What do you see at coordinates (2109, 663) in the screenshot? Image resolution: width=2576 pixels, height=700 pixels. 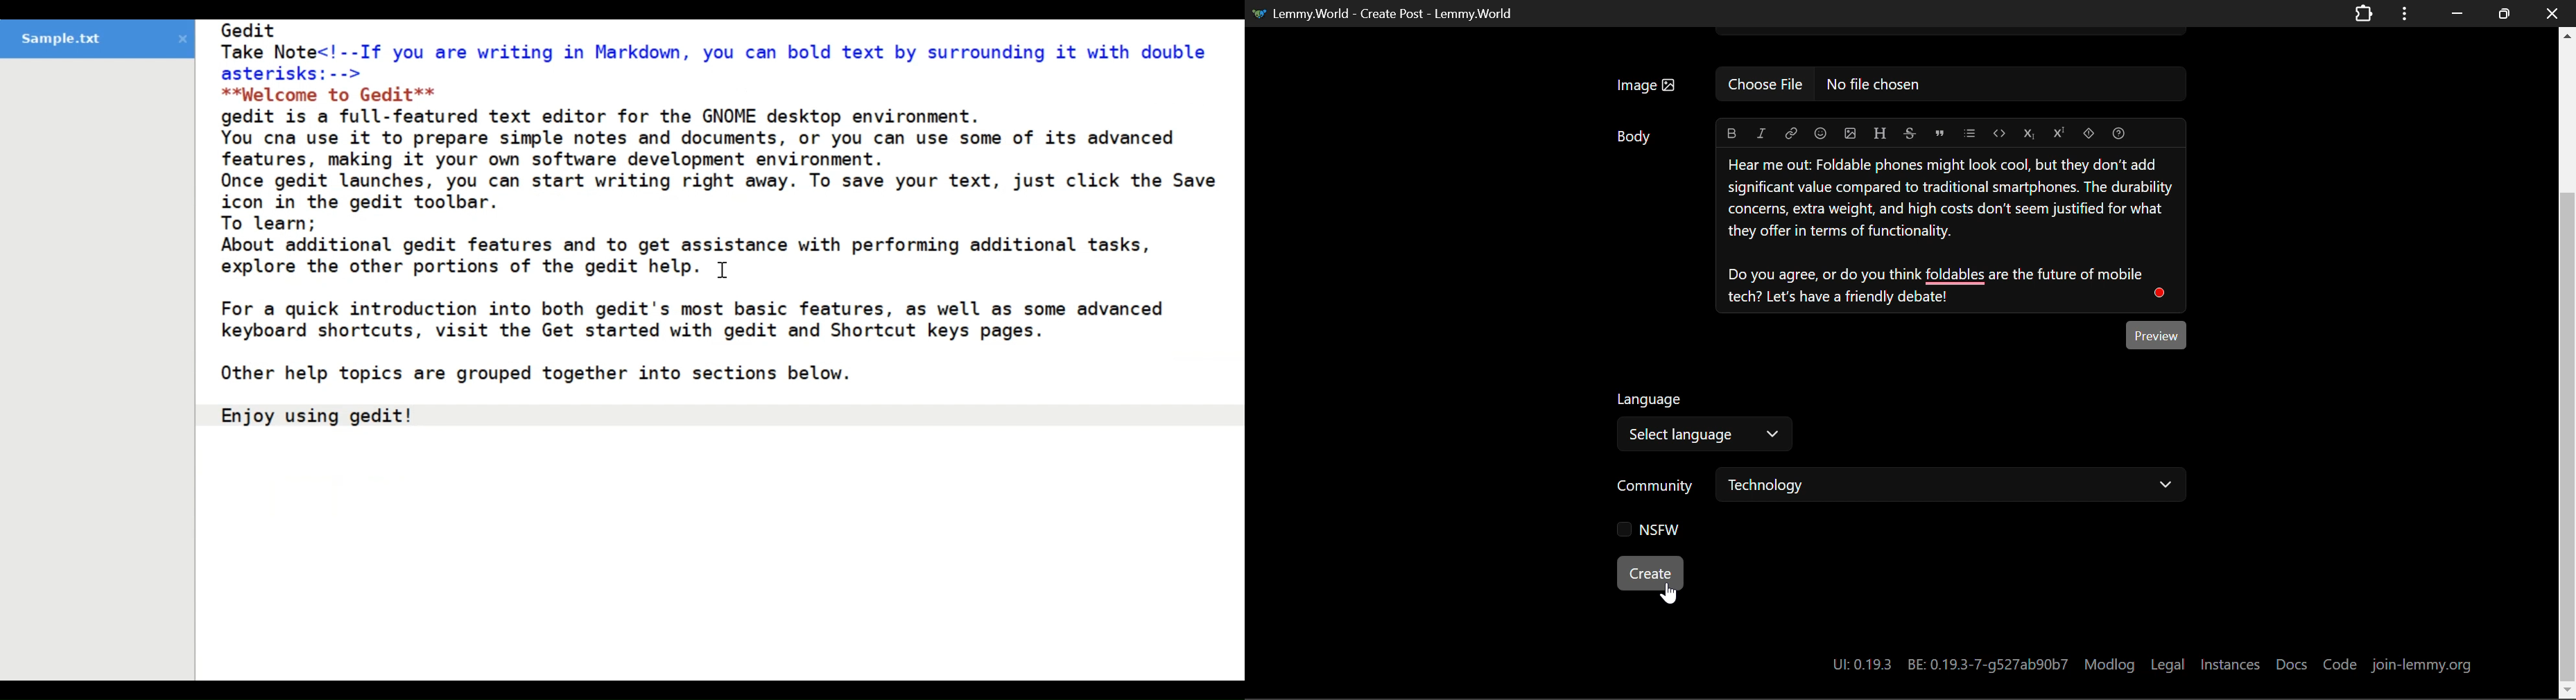 I see `Modlog` at bounding box center [2109, 663].